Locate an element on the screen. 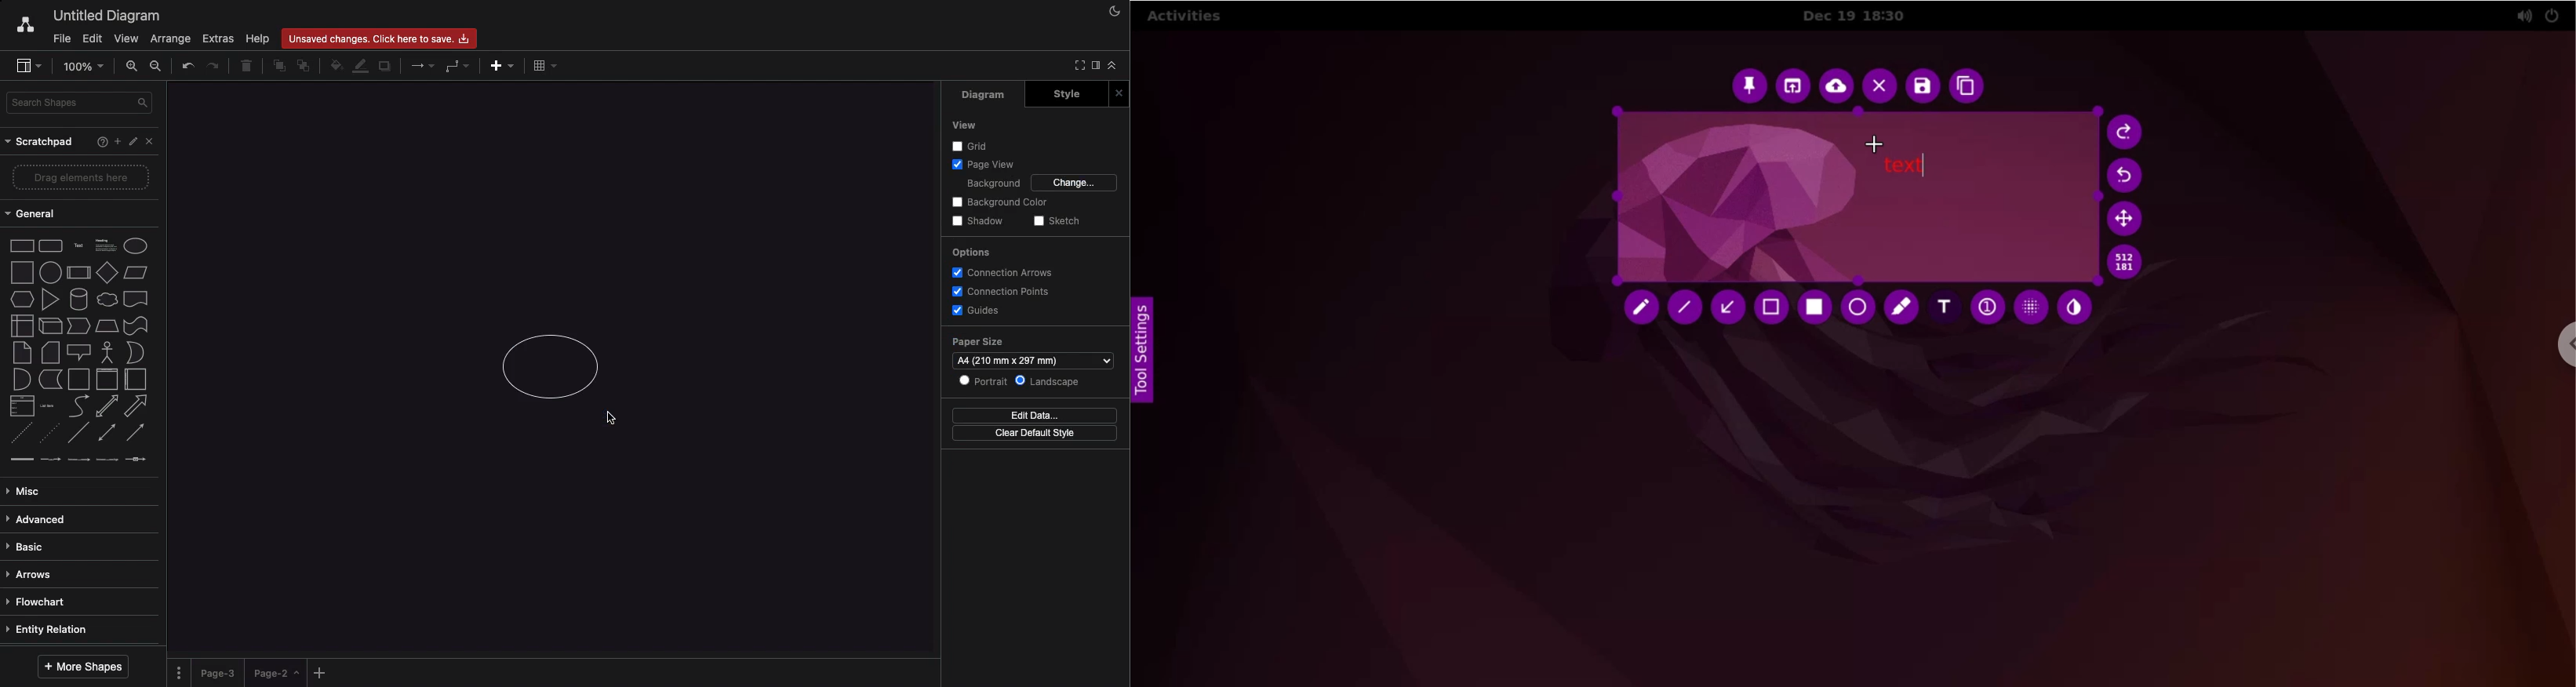  Line color is located at coordinates (358, 67).